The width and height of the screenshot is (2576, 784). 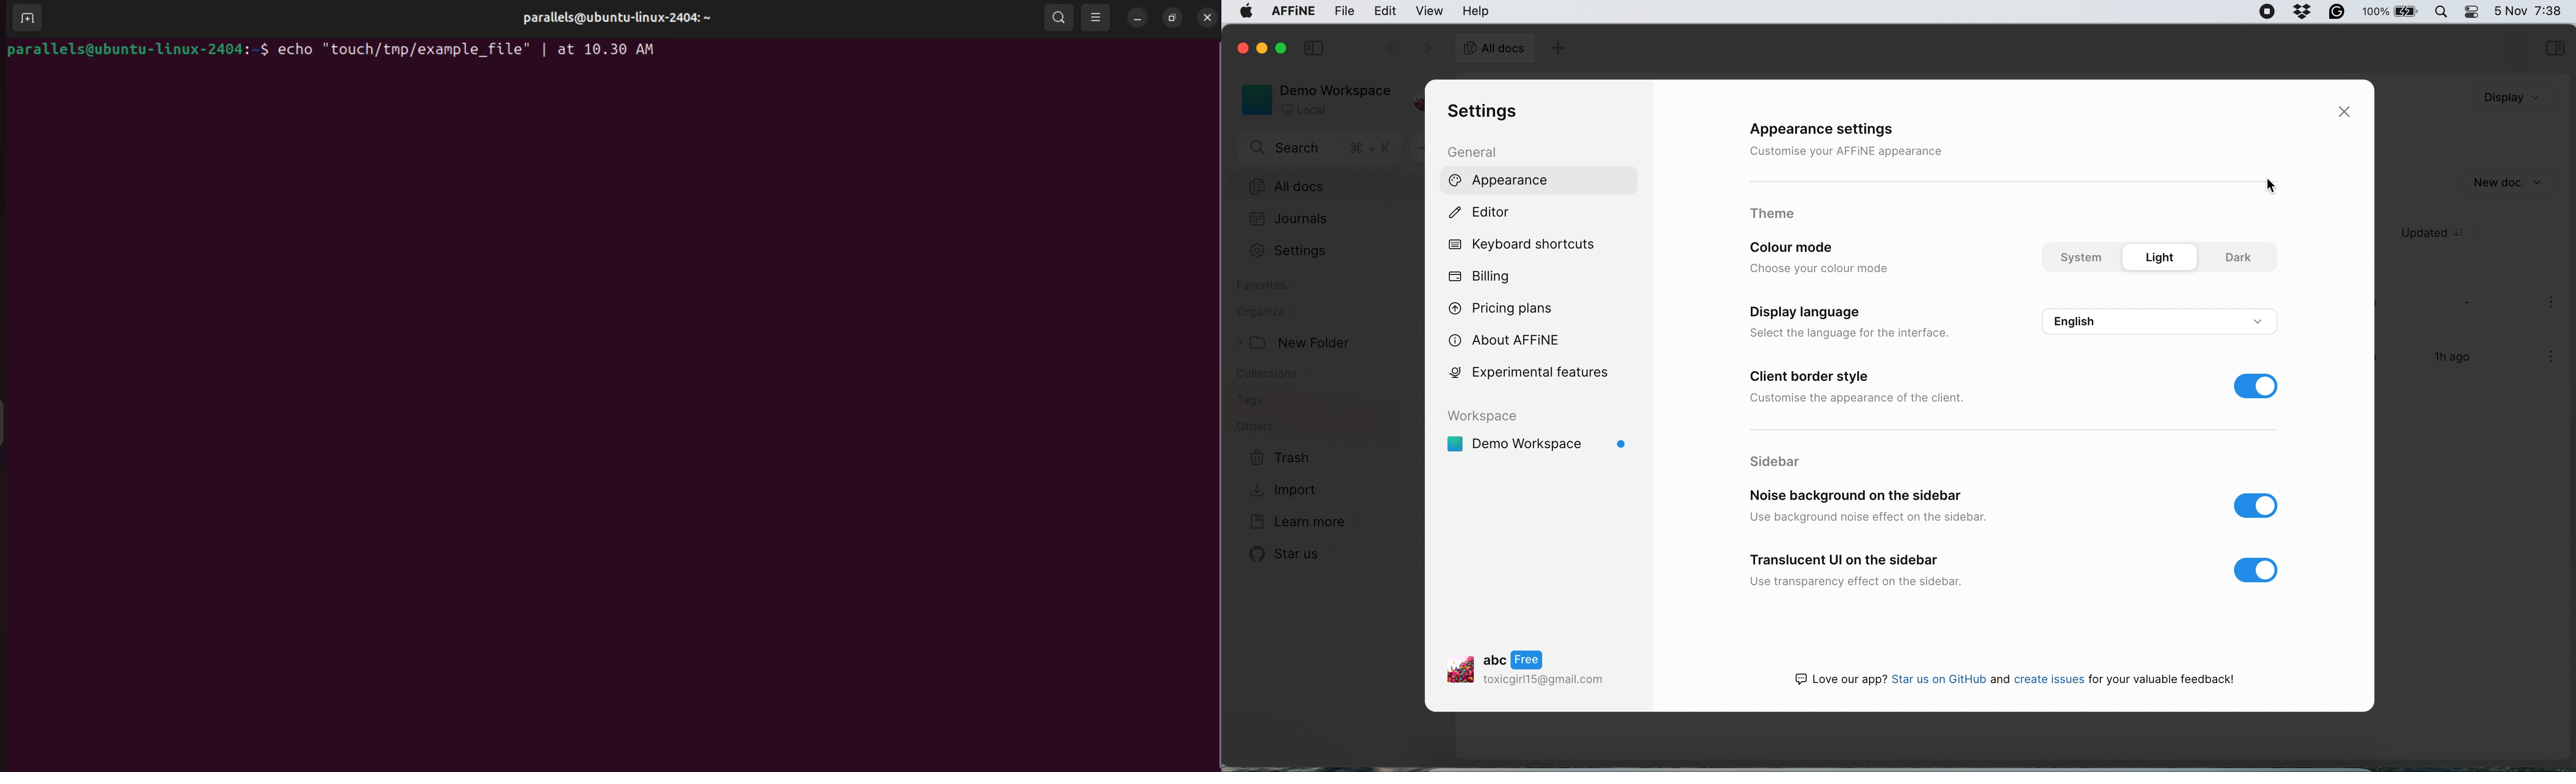 I want to click on more options, so click(x=2547, y=304).